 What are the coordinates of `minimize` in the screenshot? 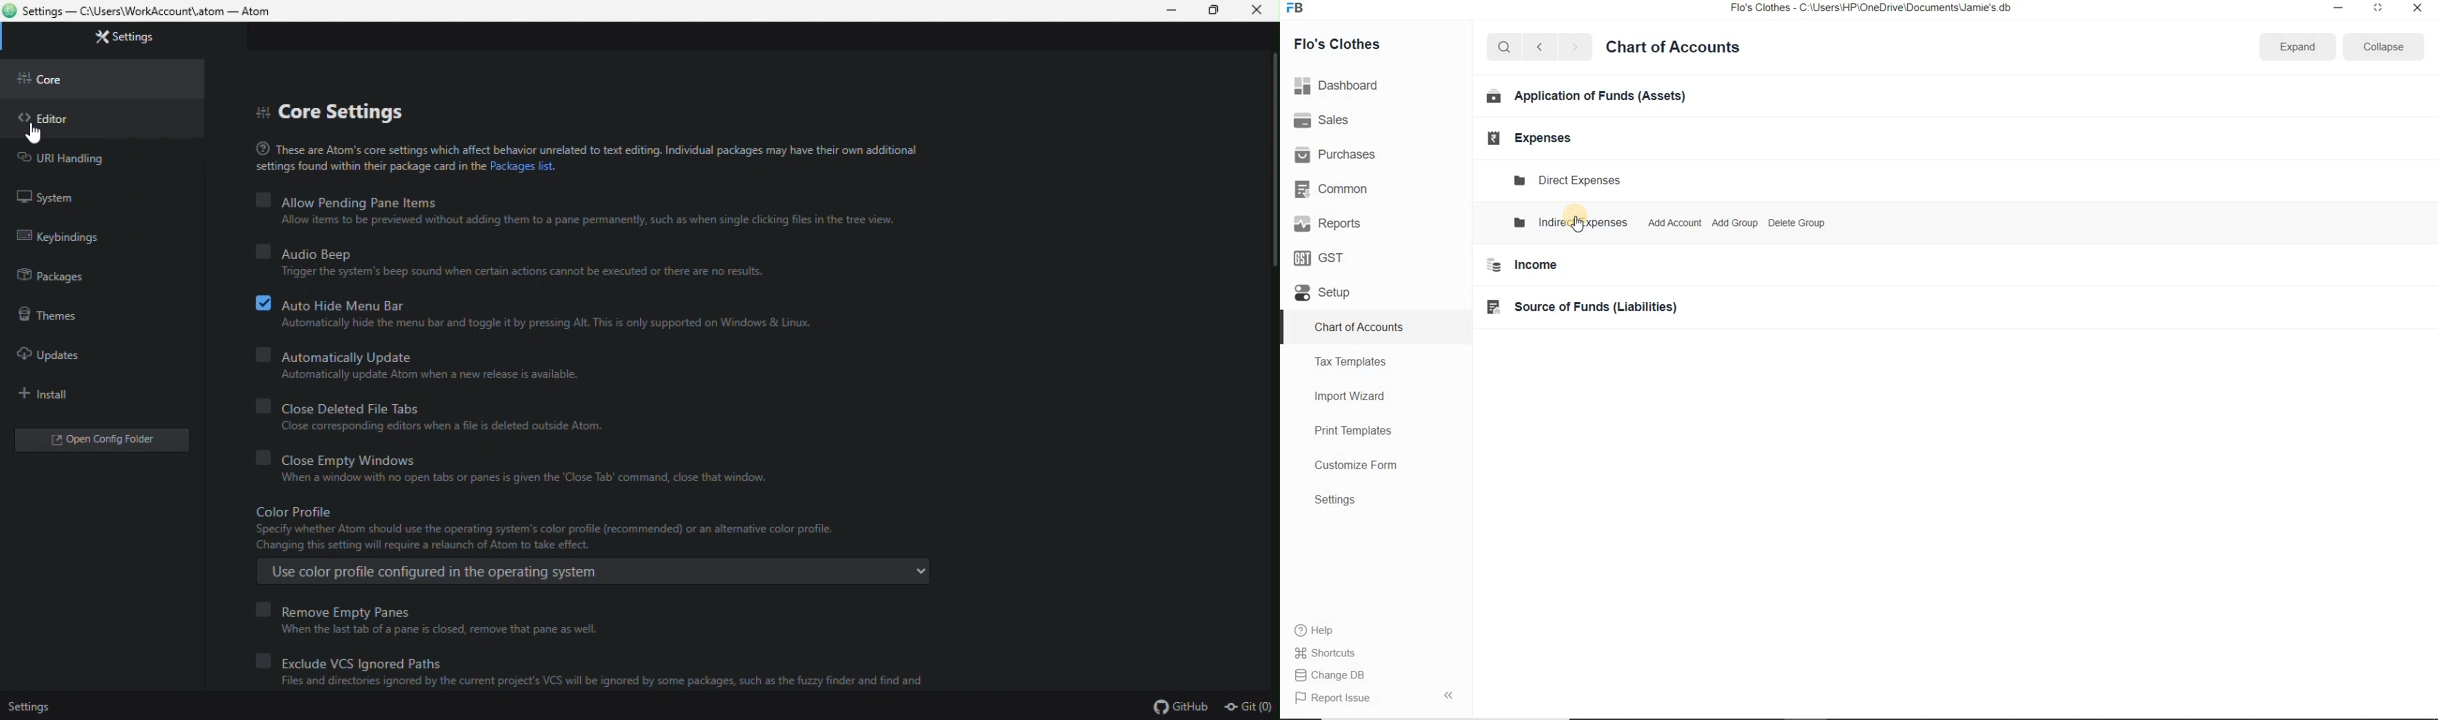 It's located at (2339, 9).